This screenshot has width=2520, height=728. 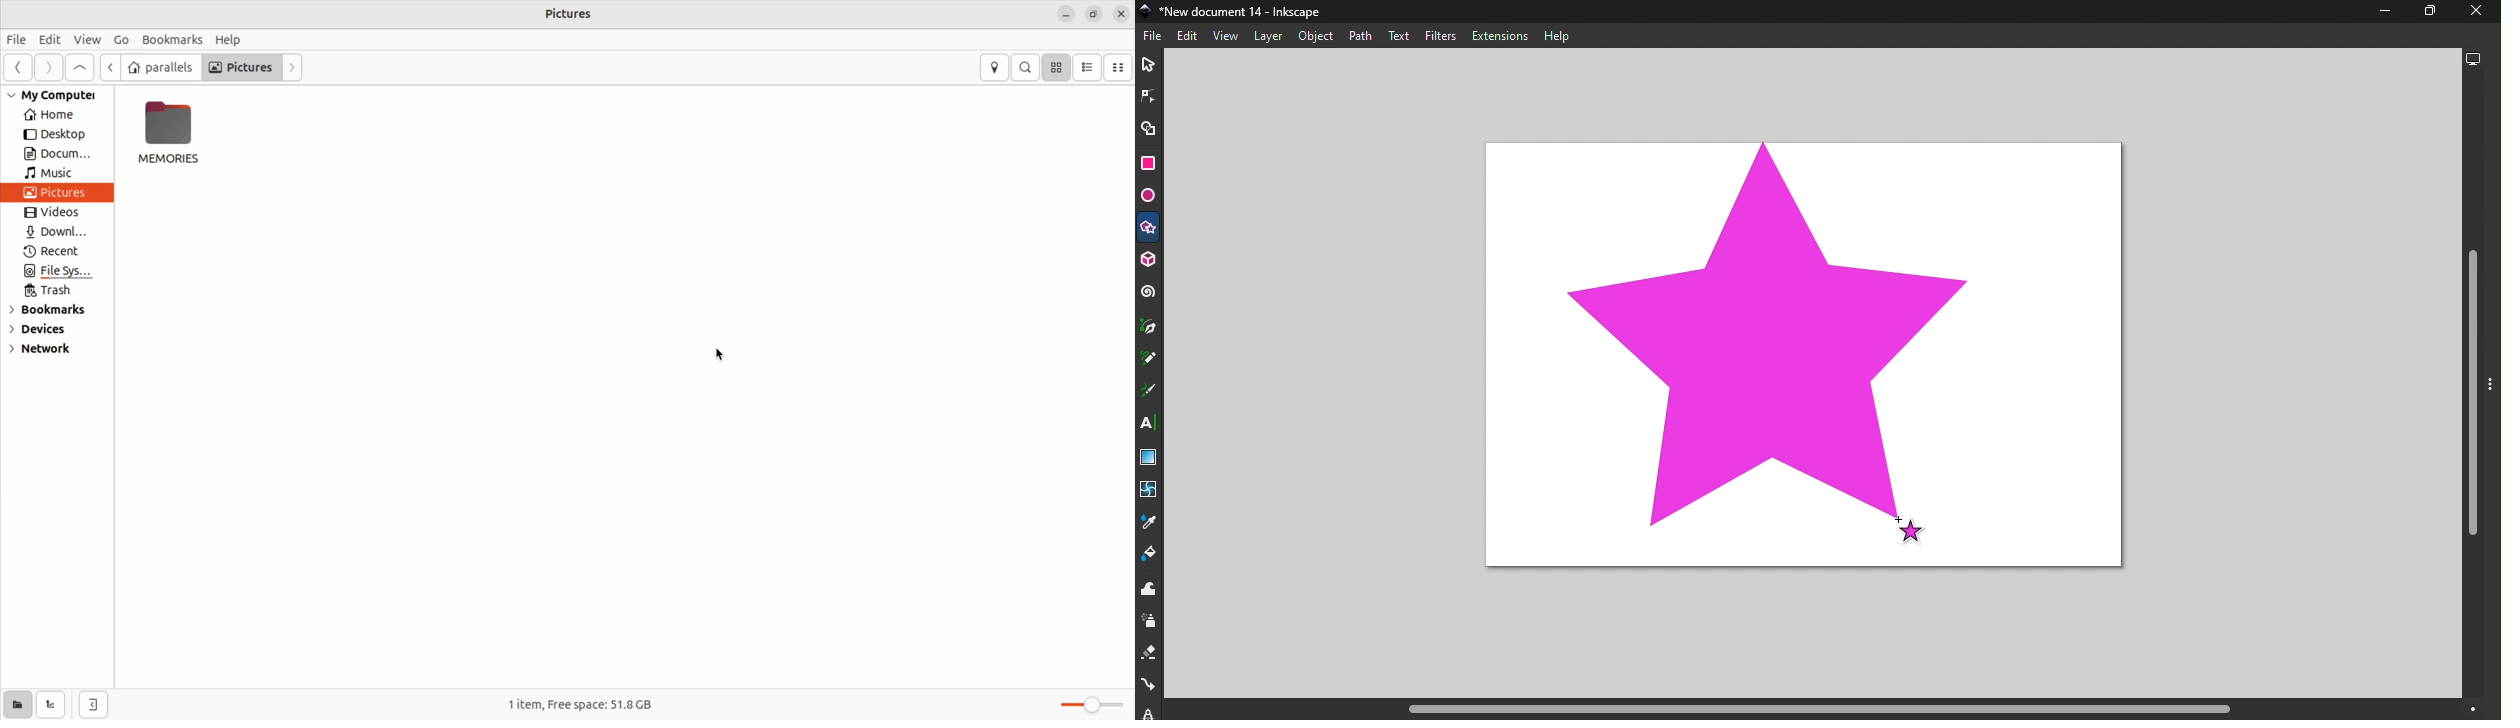 What do you see at coordinates (1499, 36) in the screenshot?
I see `Extensions` at bounding box center [1499, 36].